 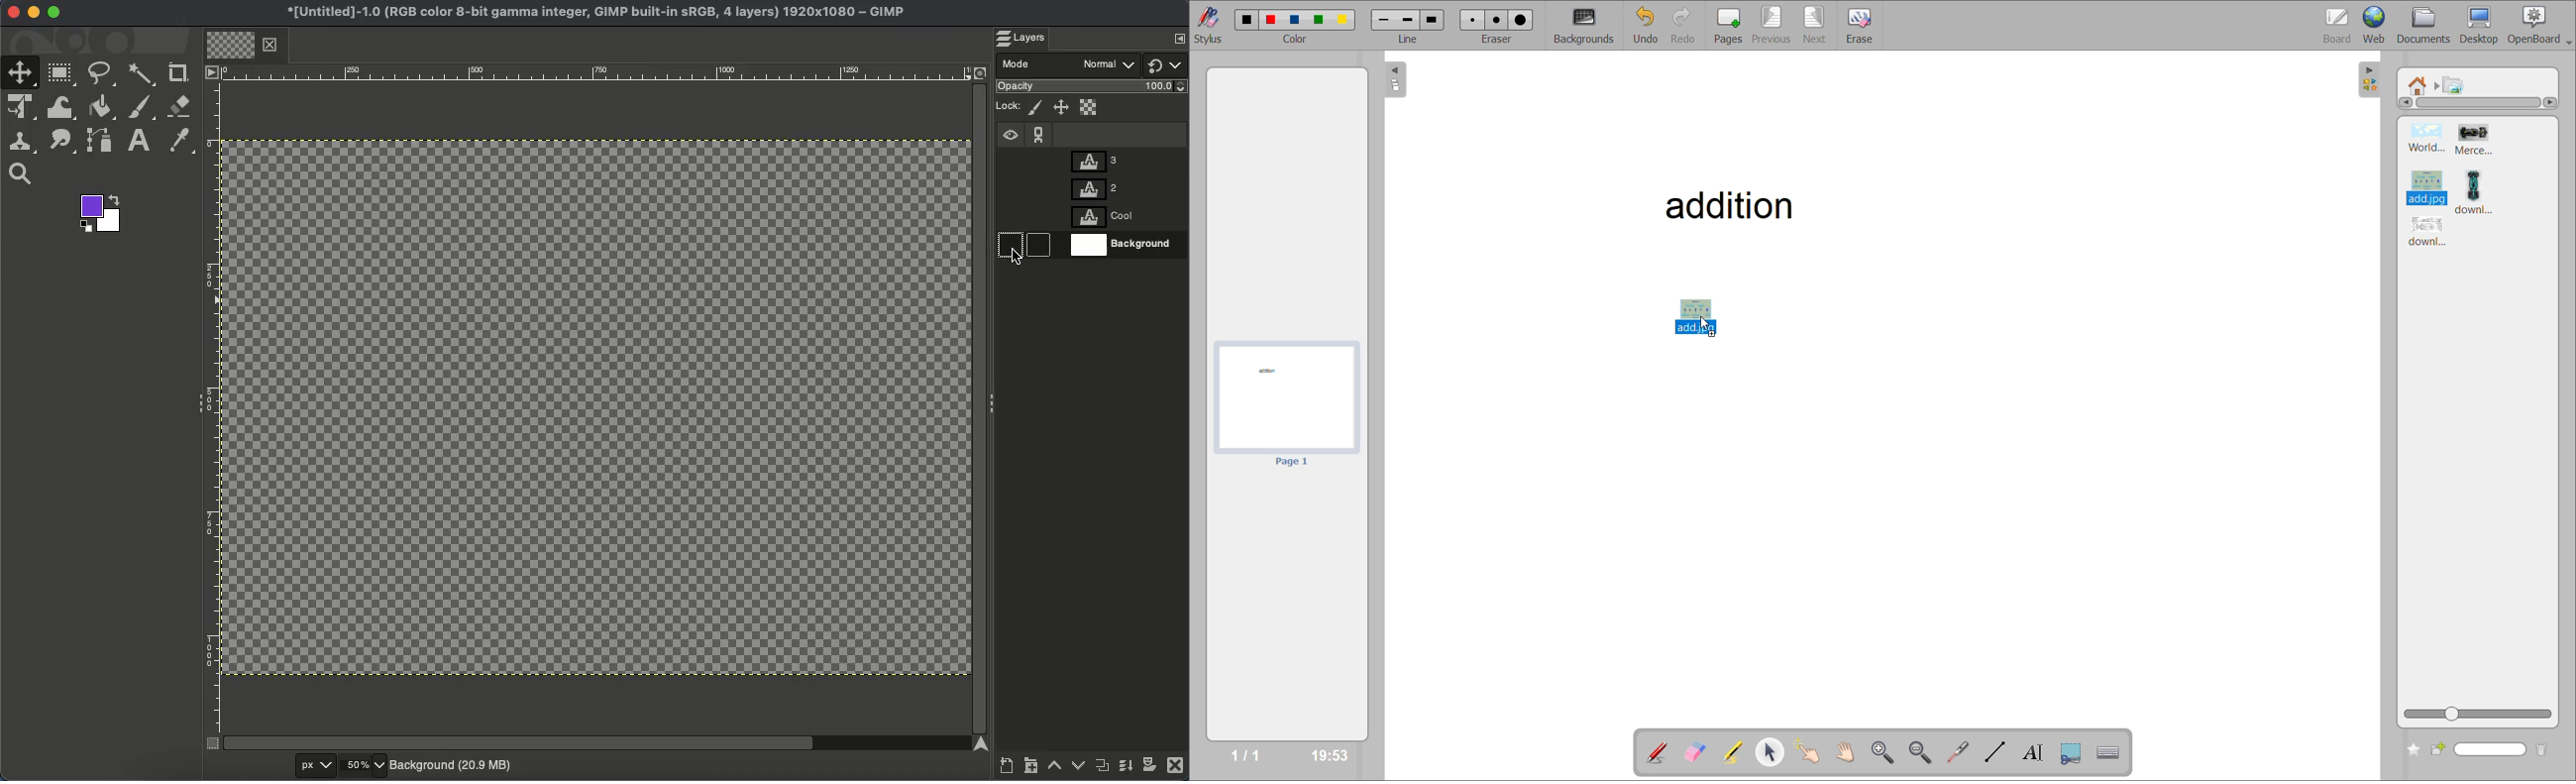 What do you see at coordinates (595, 72) in the screenshot?
I see `Ruler` at bounding box center [595, 72].